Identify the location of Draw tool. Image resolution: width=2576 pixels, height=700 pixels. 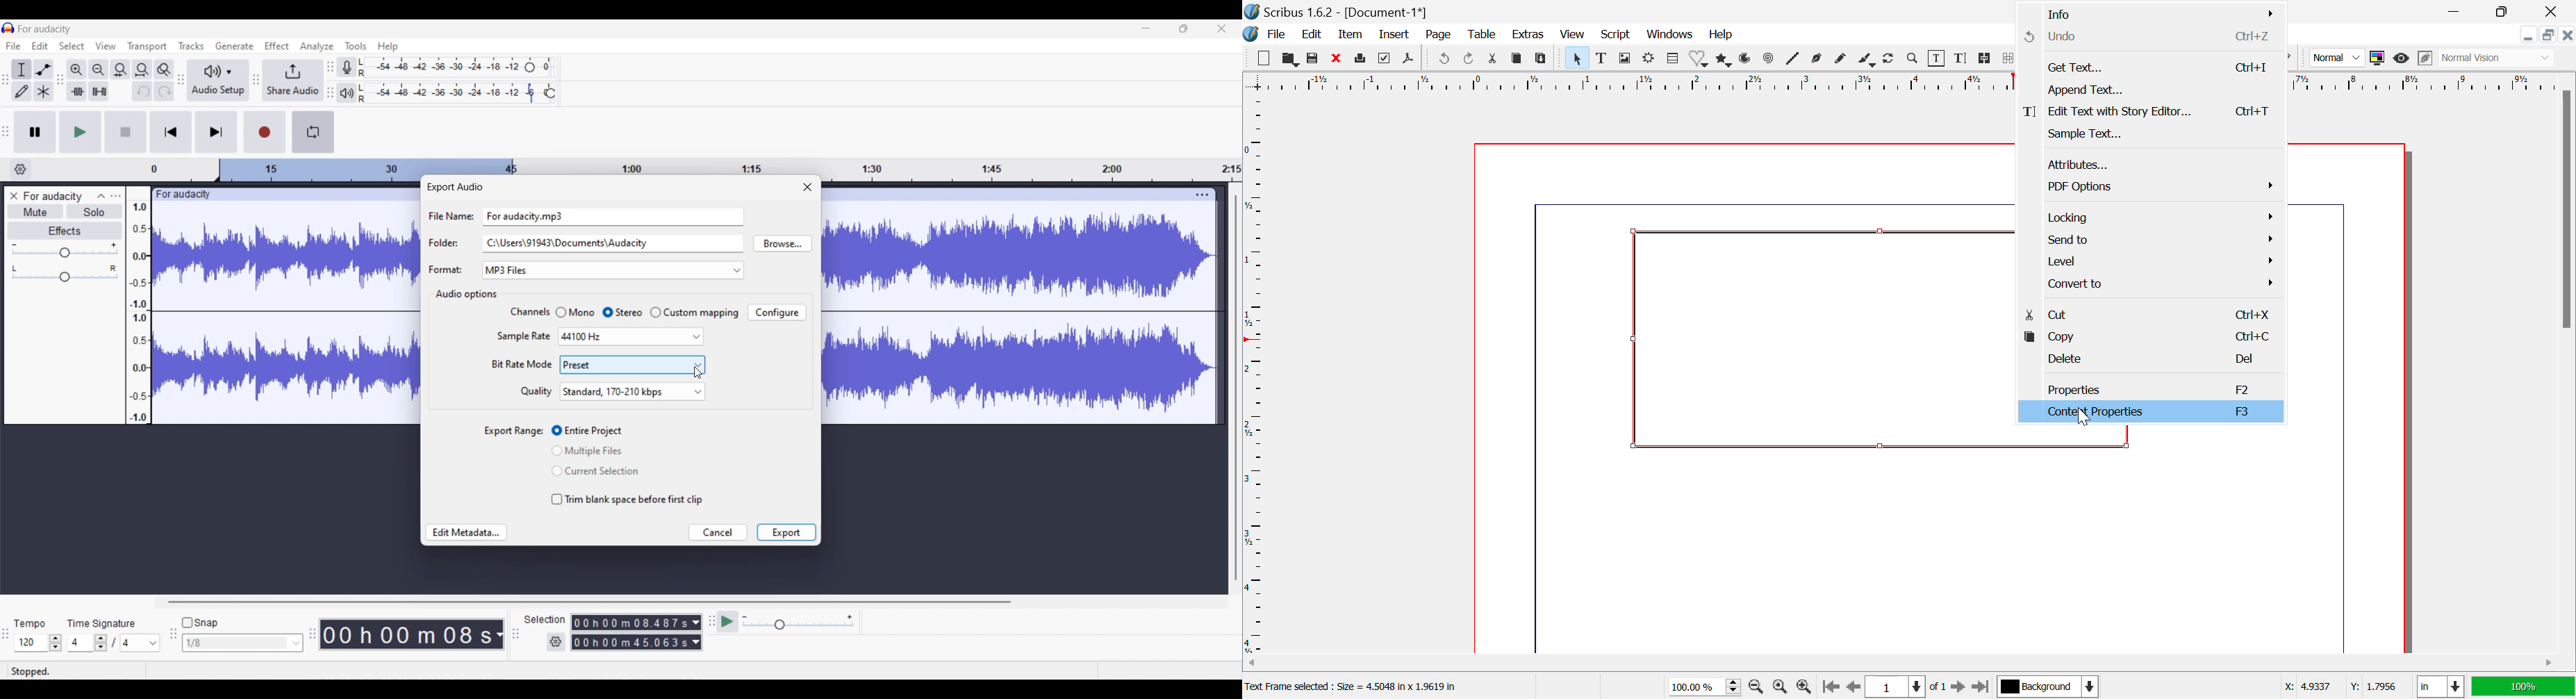
(21, 91).